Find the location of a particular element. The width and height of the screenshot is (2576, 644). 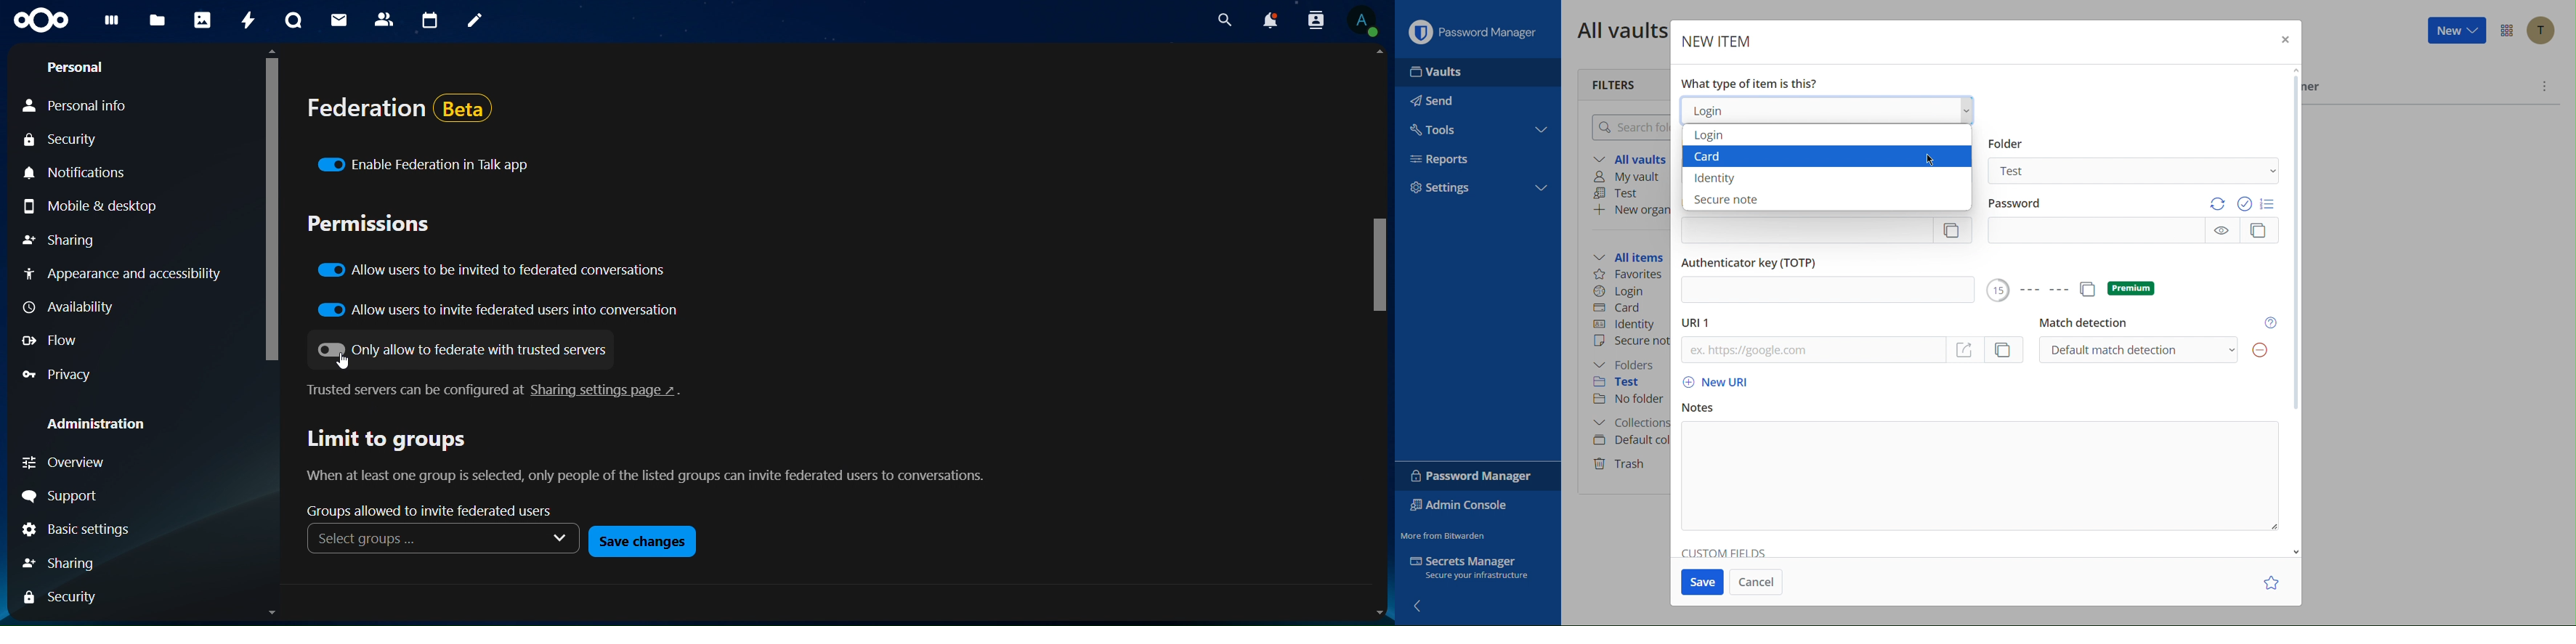

Vaults is located at coordinates (1440, 70).